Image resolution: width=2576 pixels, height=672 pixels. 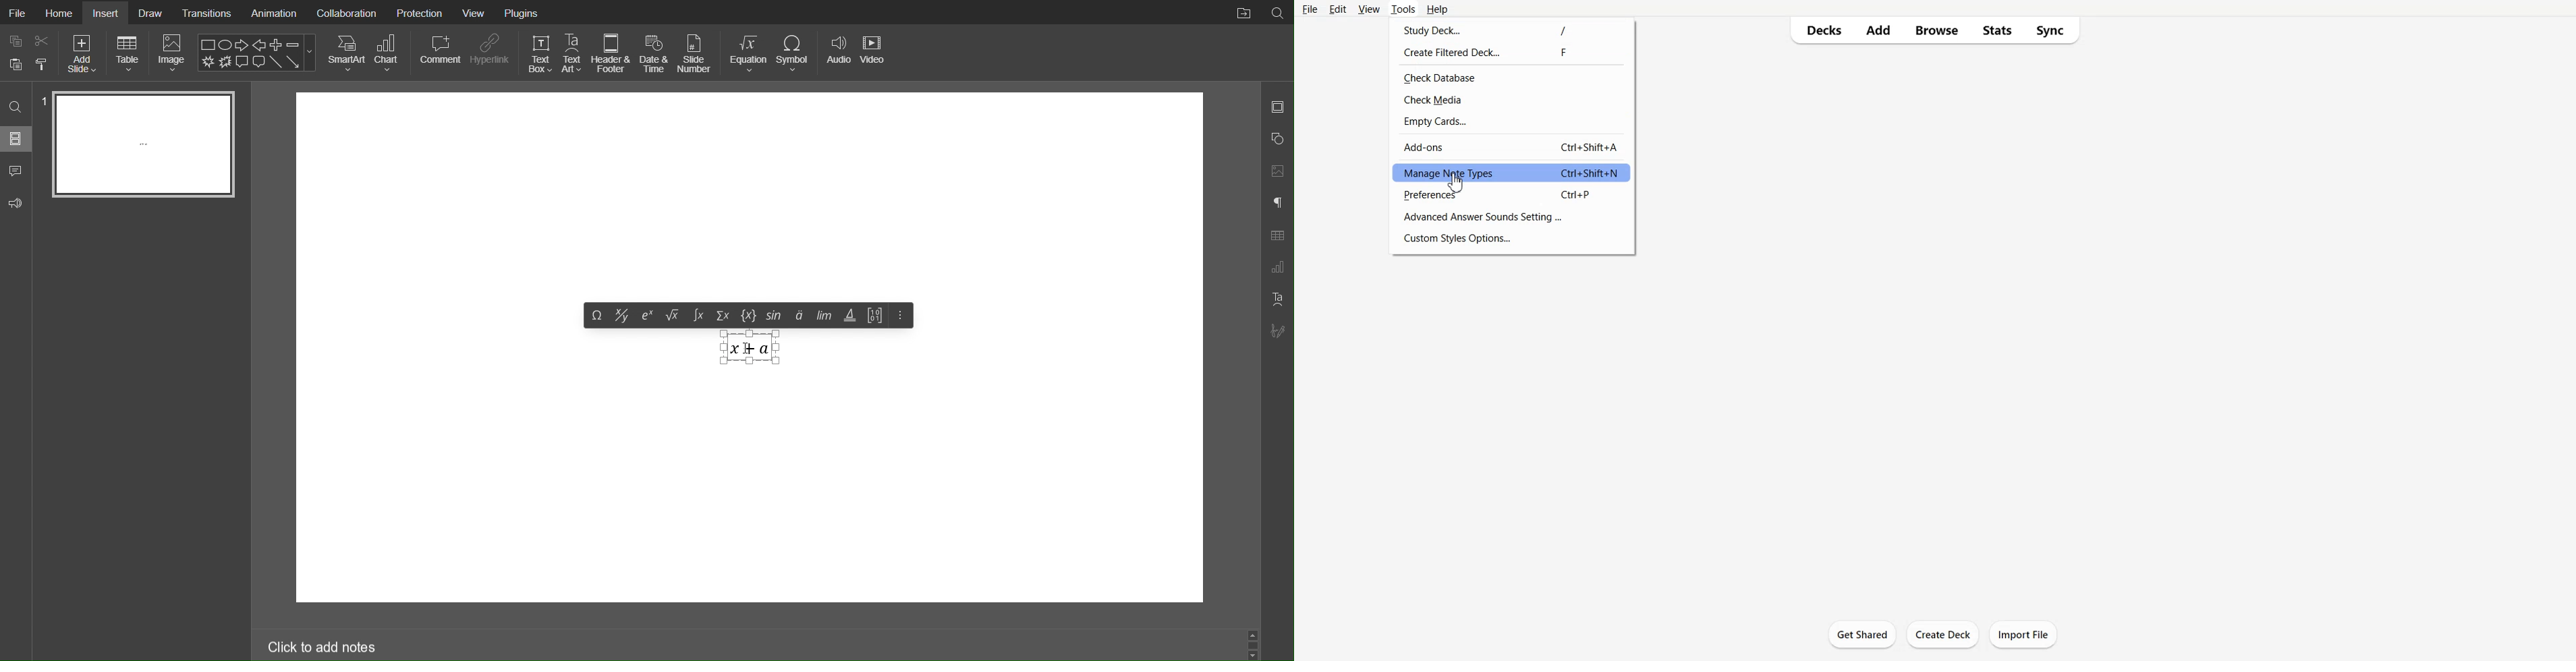 I want to click on Add, so click(x=1880, y=31).